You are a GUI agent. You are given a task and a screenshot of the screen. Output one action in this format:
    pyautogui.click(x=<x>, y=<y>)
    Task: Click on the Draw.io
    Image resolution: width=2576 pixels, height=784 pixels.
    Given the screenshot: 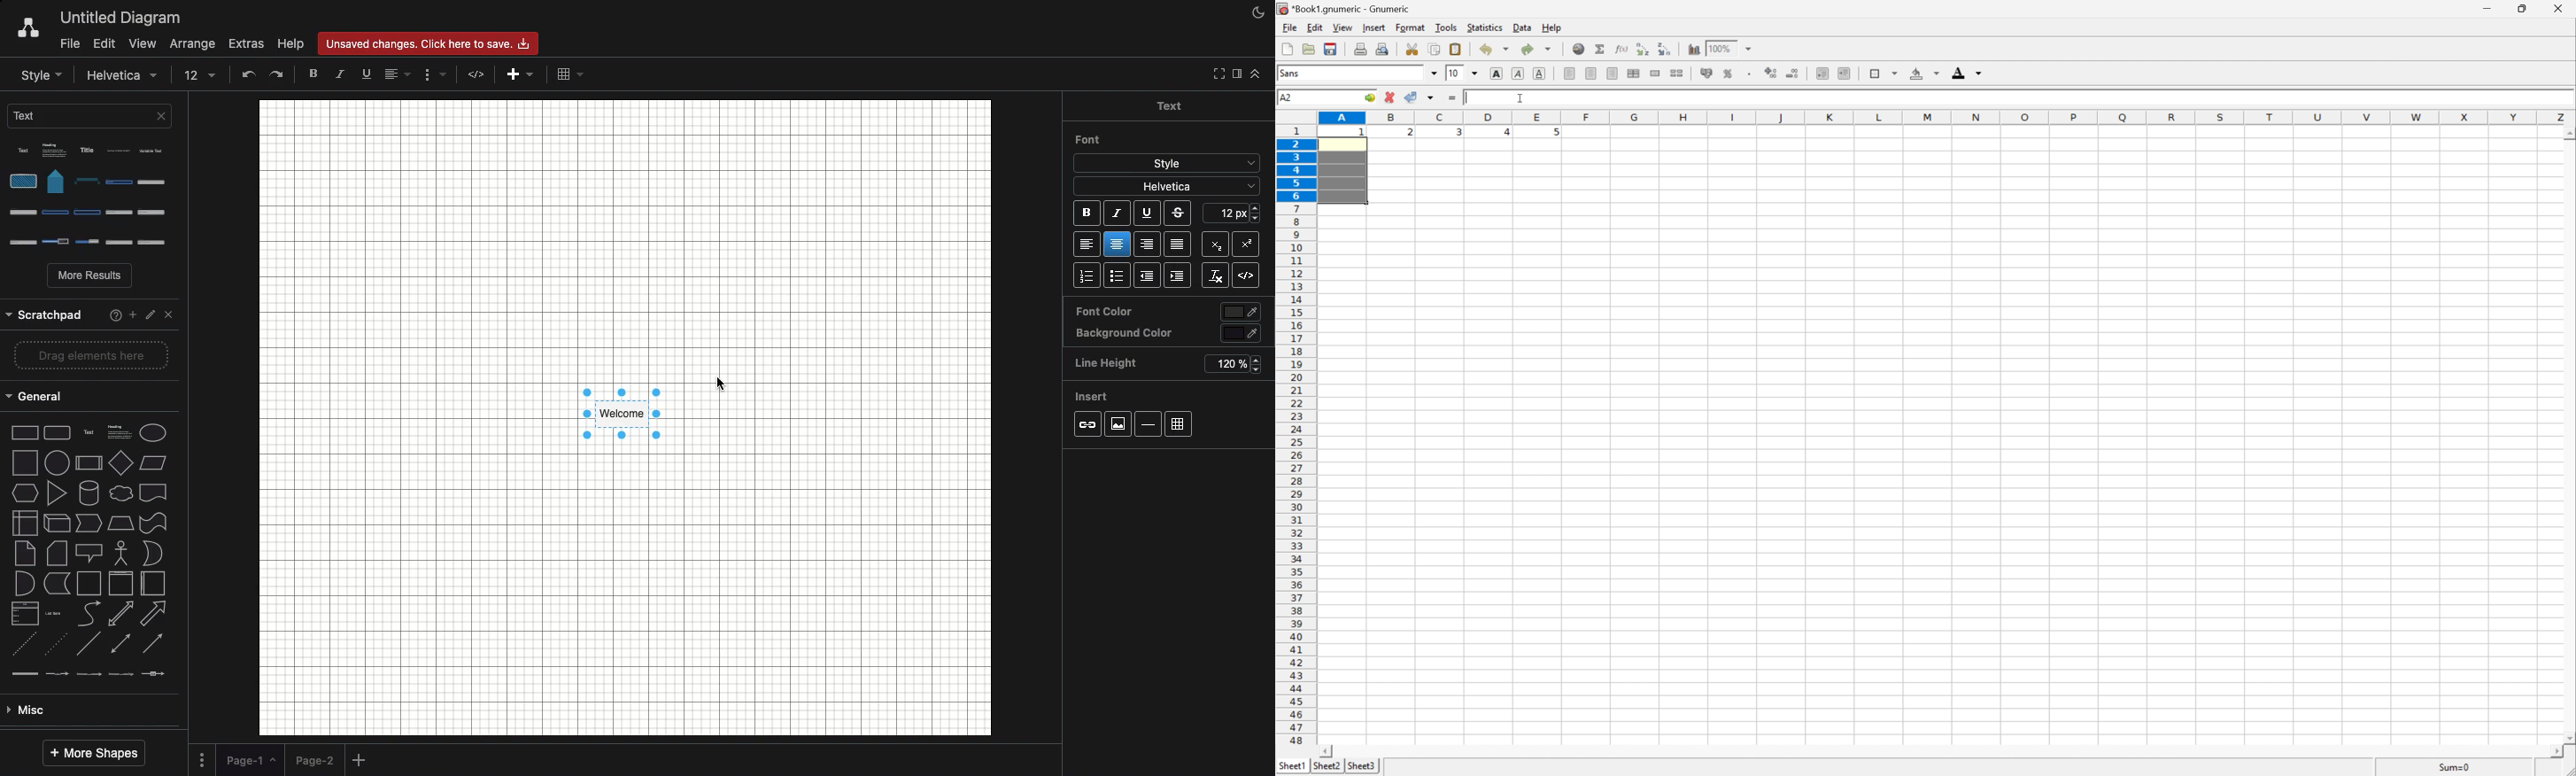 What is the action you would take?
    pyautogui.click(x=27, y=29)
    